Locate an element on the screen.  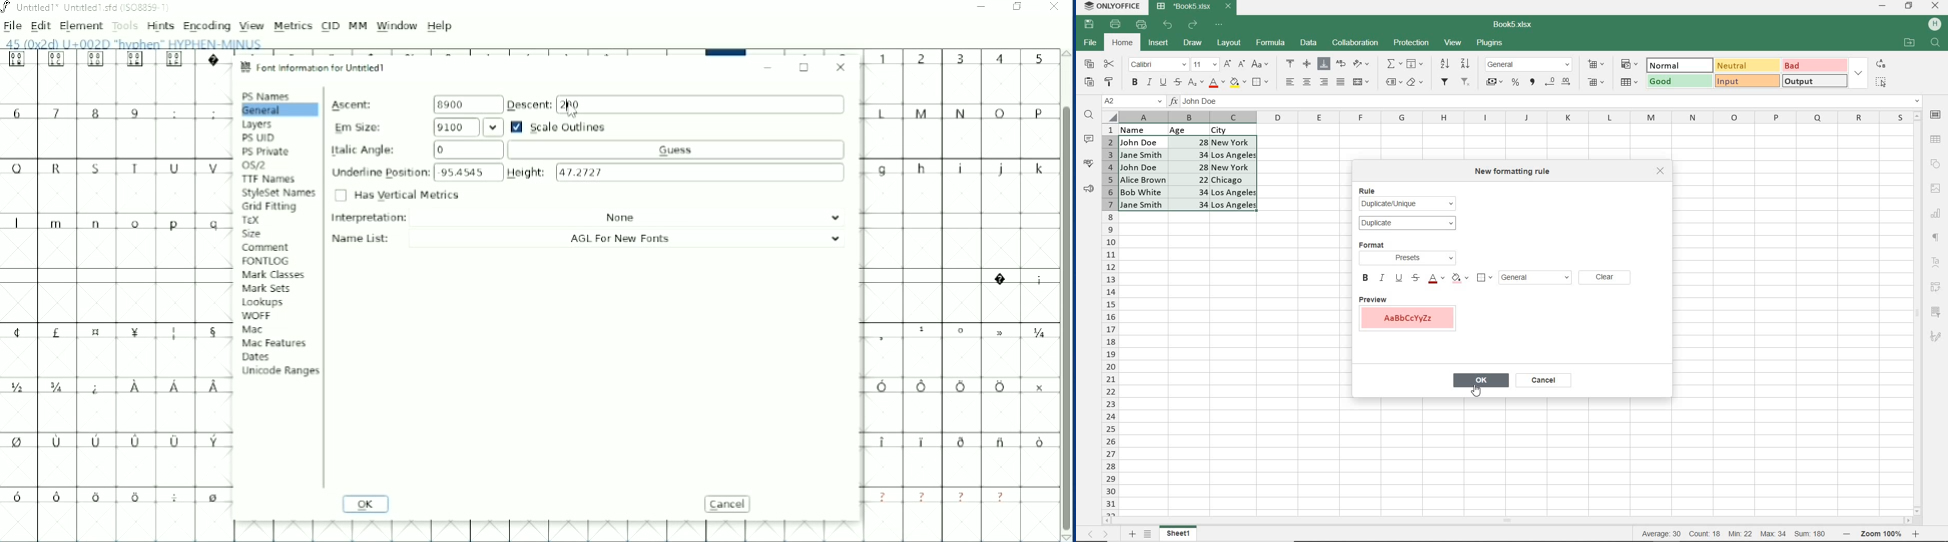
MINIMIZE is located at coordinates (1883, 6).